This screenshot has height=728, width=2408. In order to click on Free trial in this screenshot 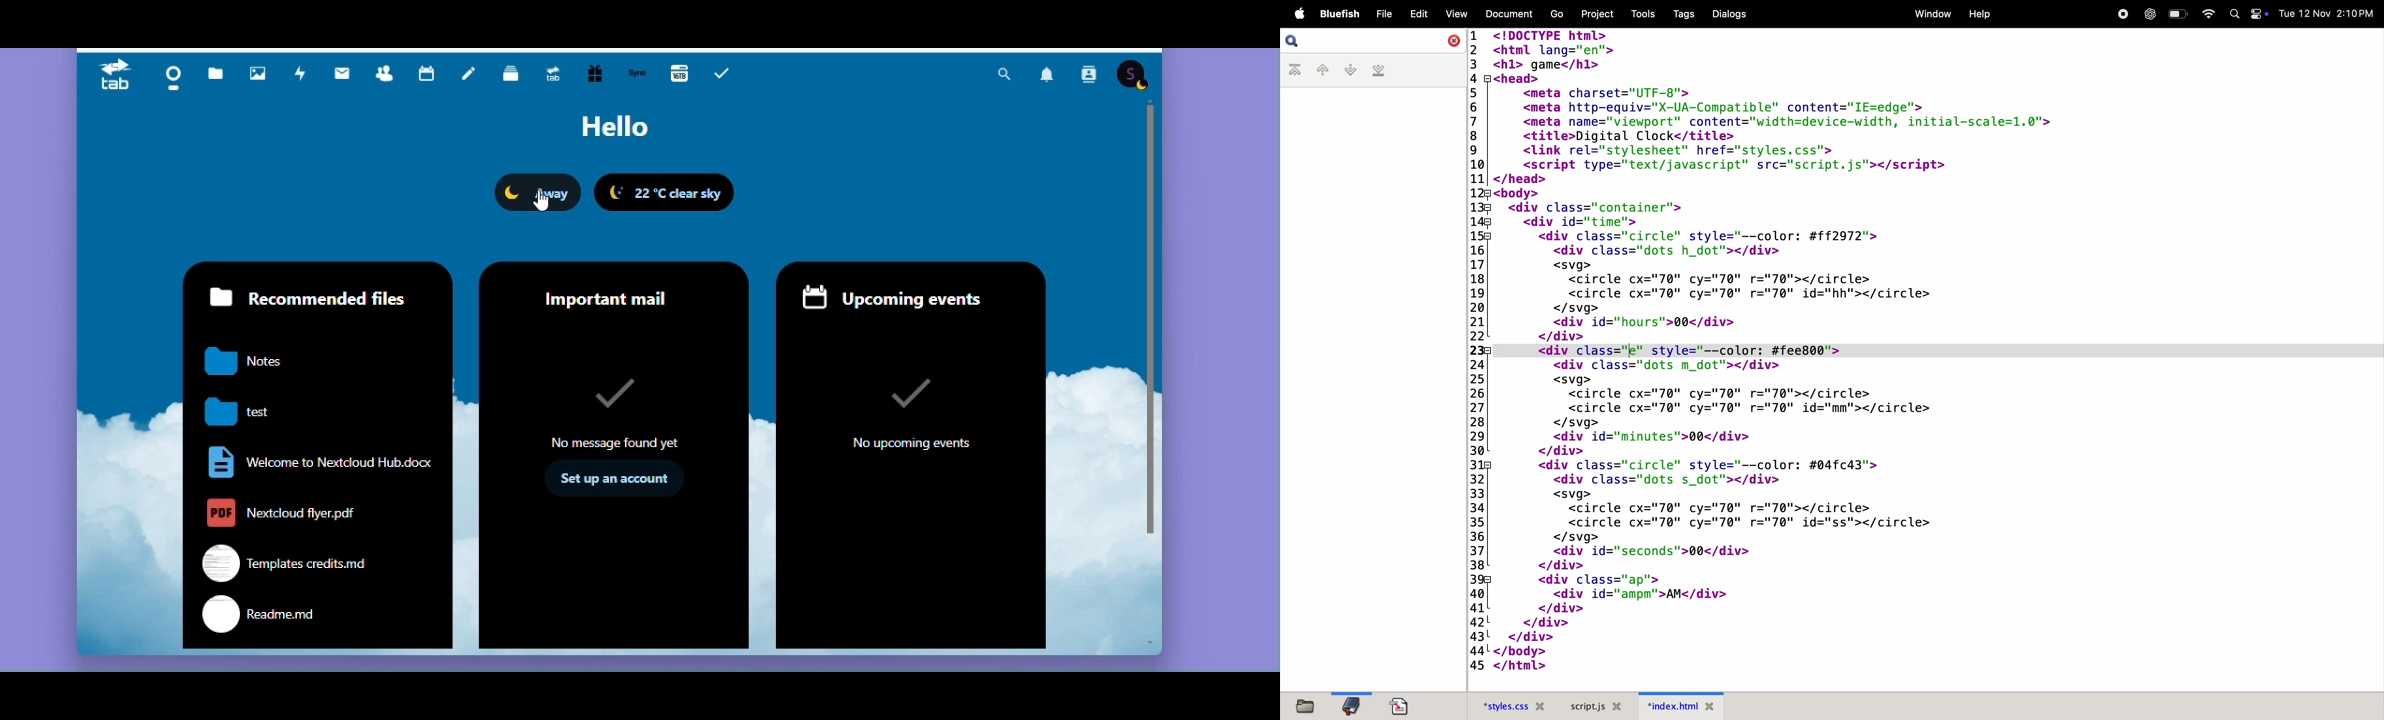, I will do `click(594, 75)`.